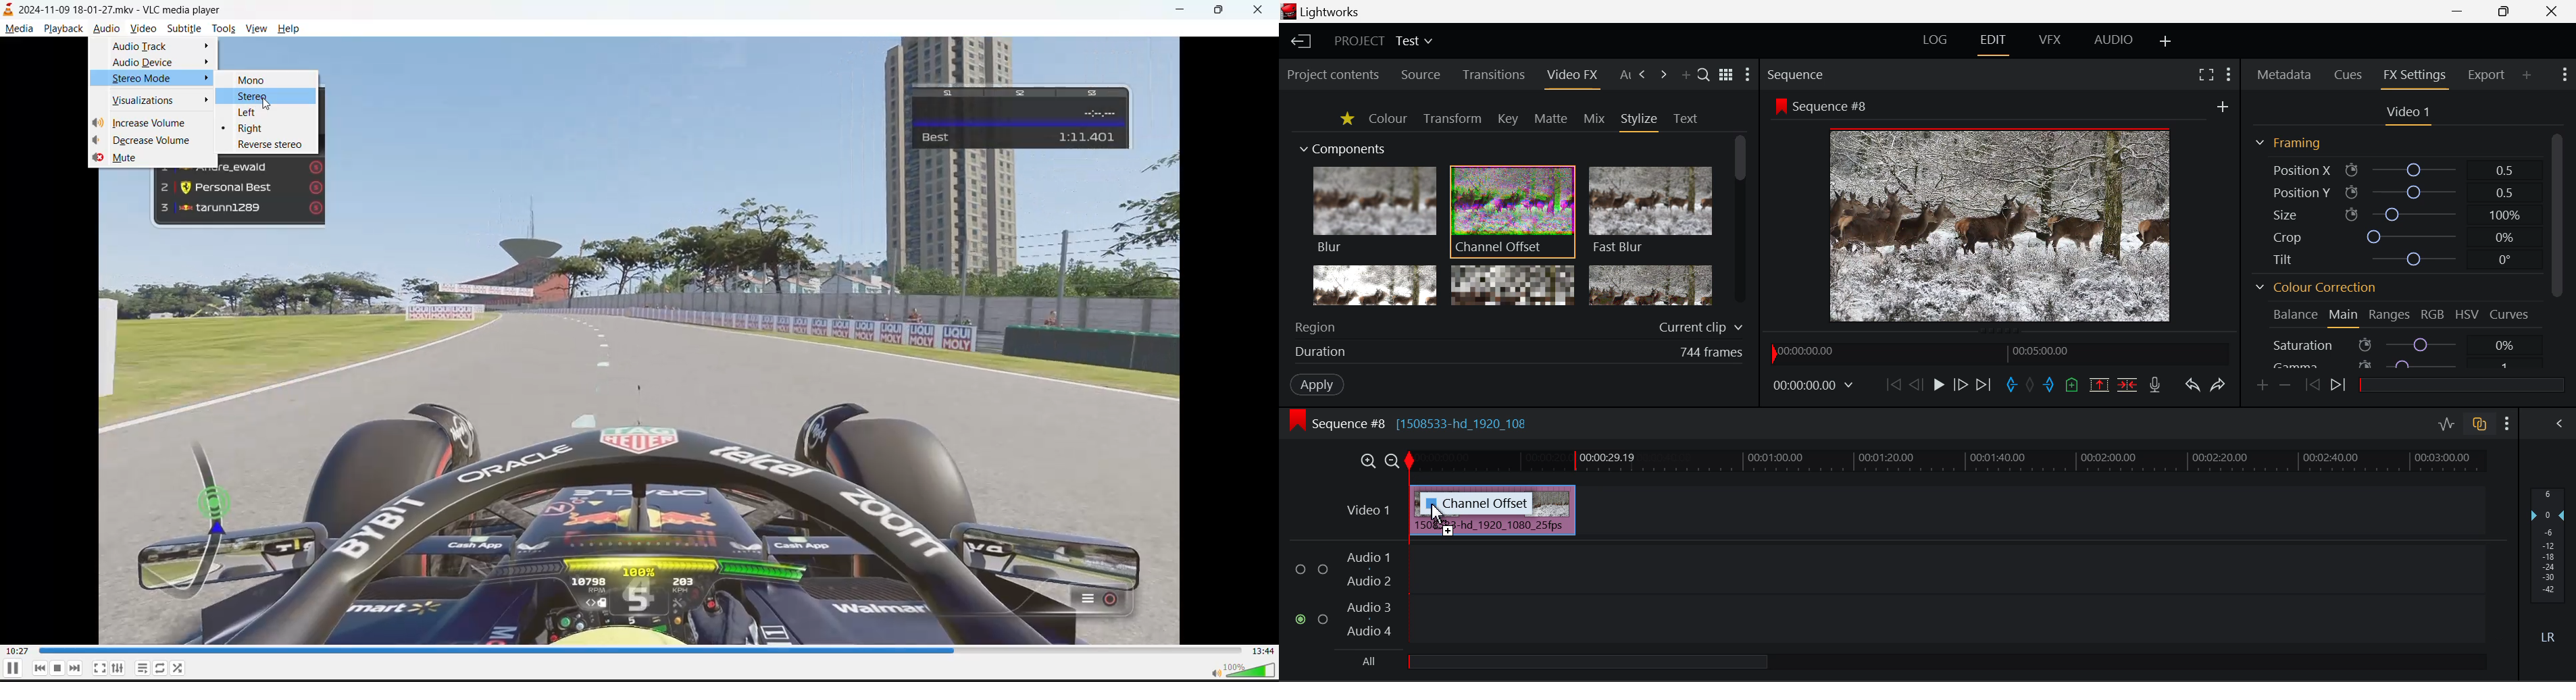 Image resolution: width=2576 pixels, height=700 pixels. Describe the element at coordinates (1571, 78) in the screenshot. I see `Video FX` at that location.